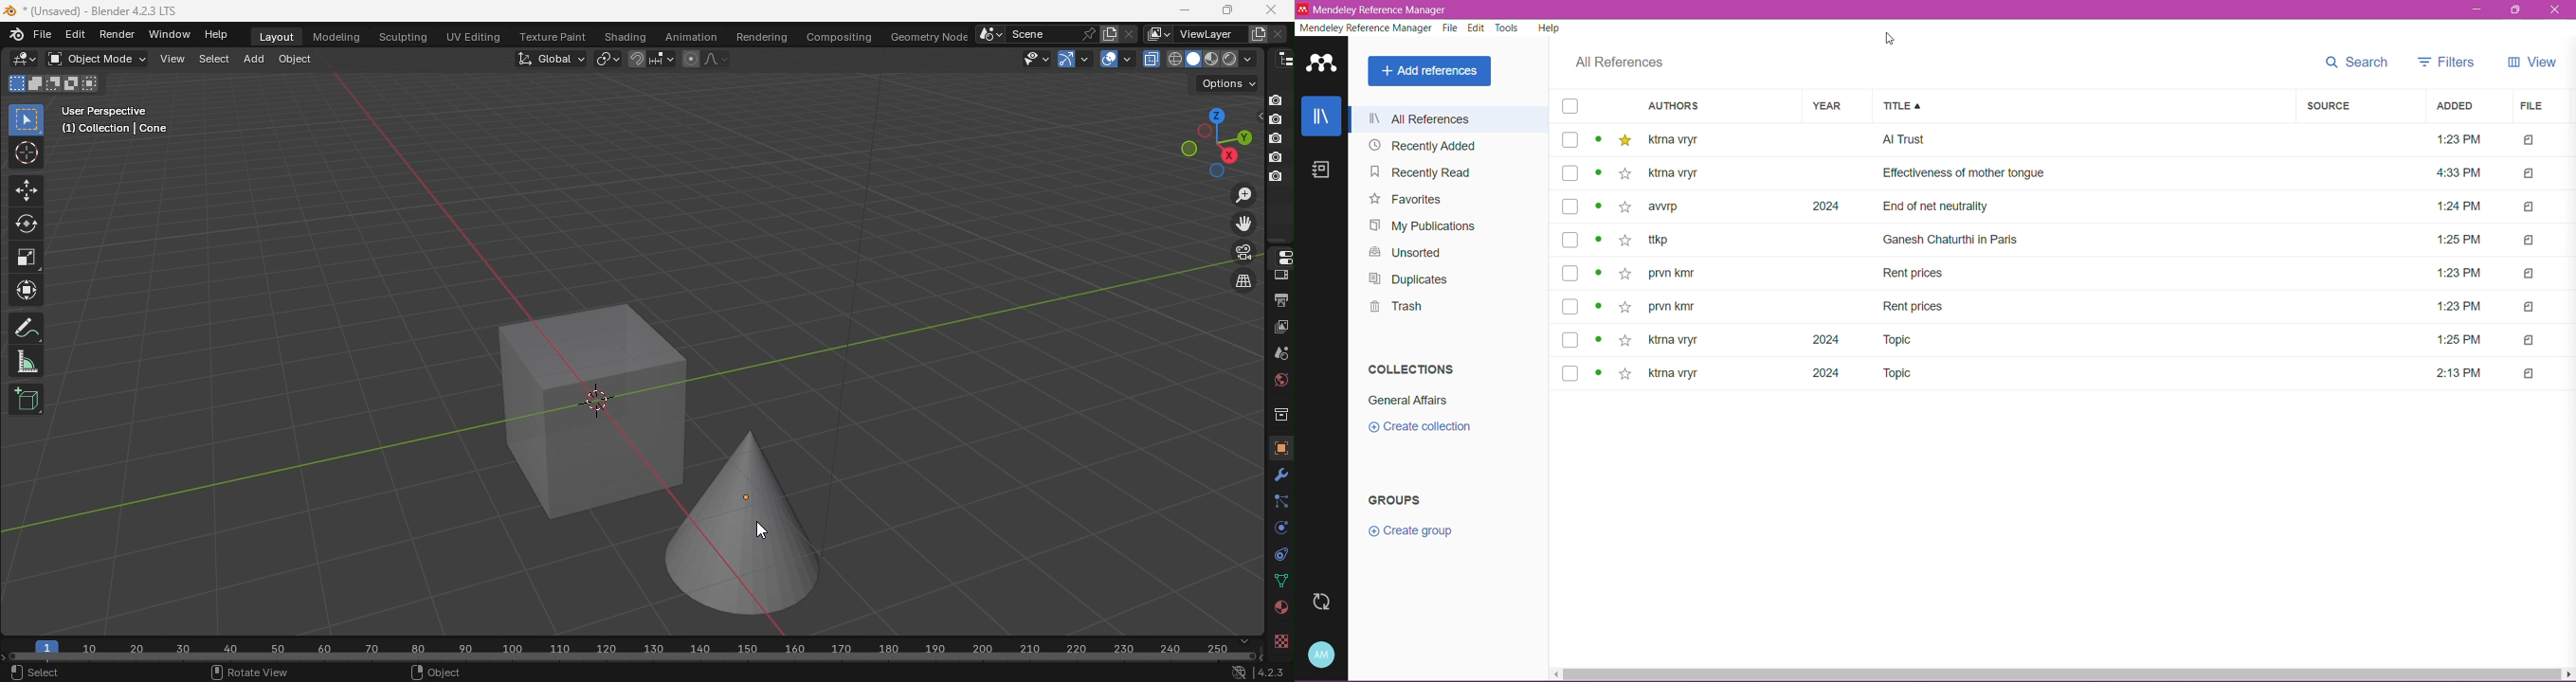 This screenshot has width=2576, height=700. I want to click on Name, so click(1041, 33).